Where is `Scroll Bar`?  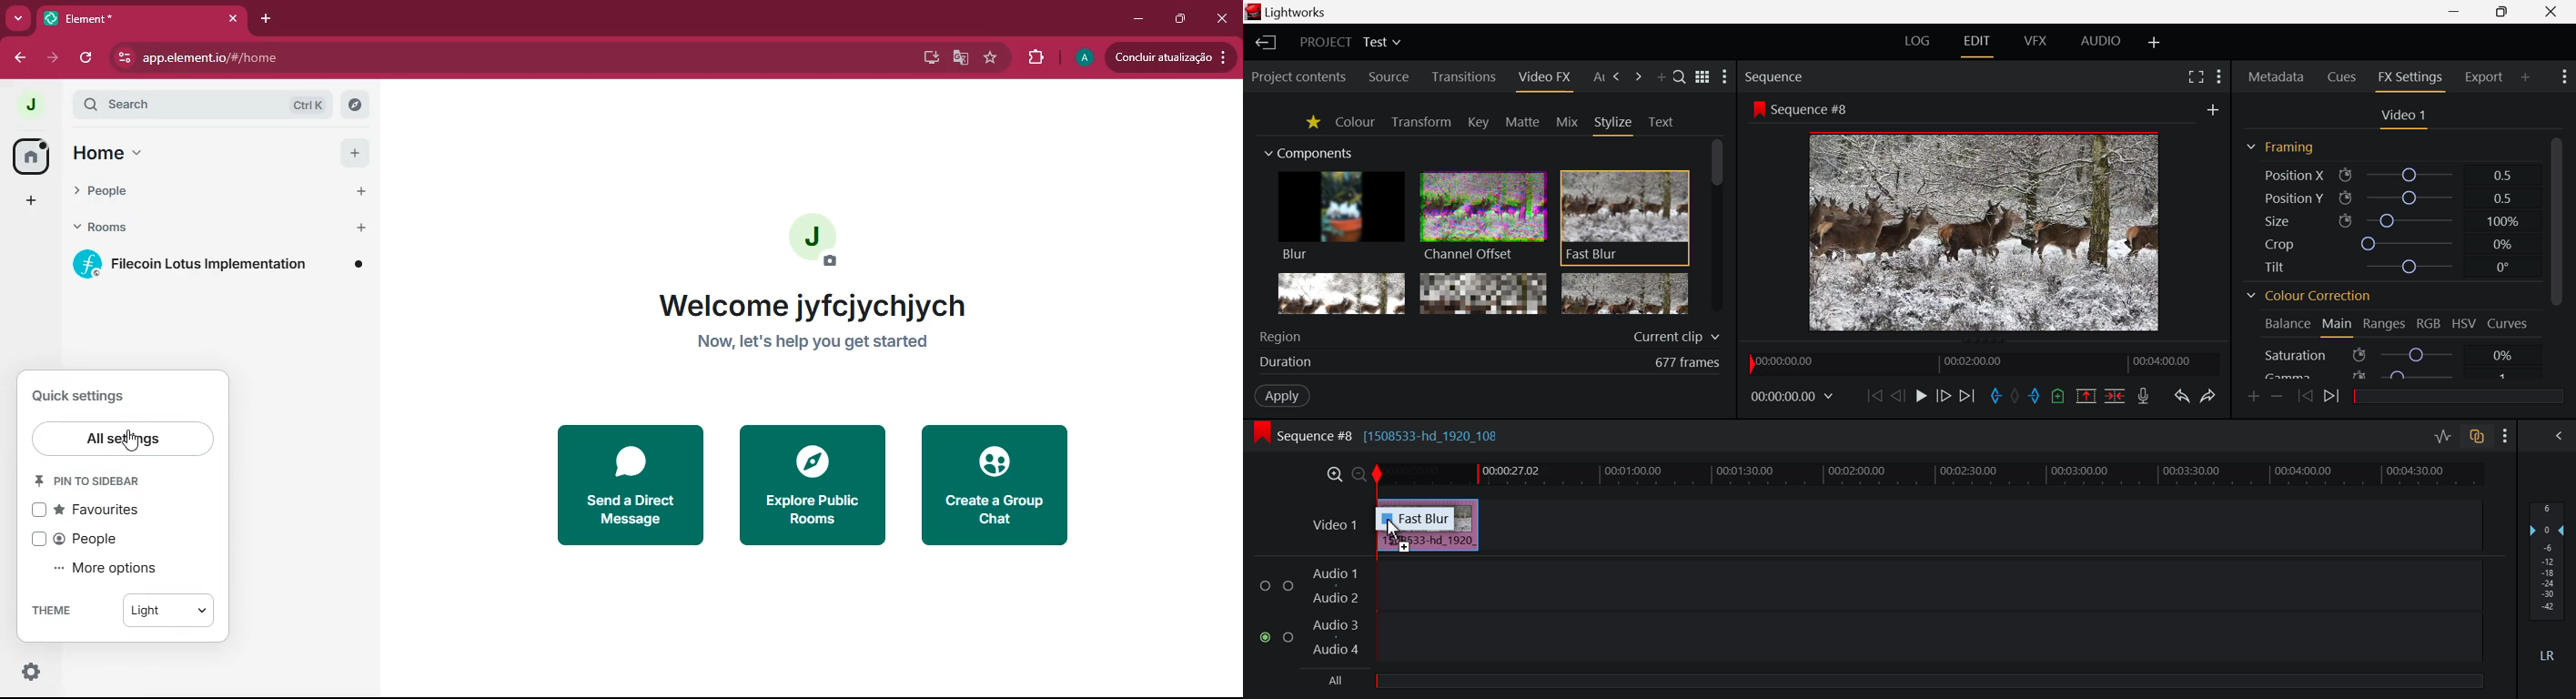
Scroll Bar is located at coordinates (2560, 257).